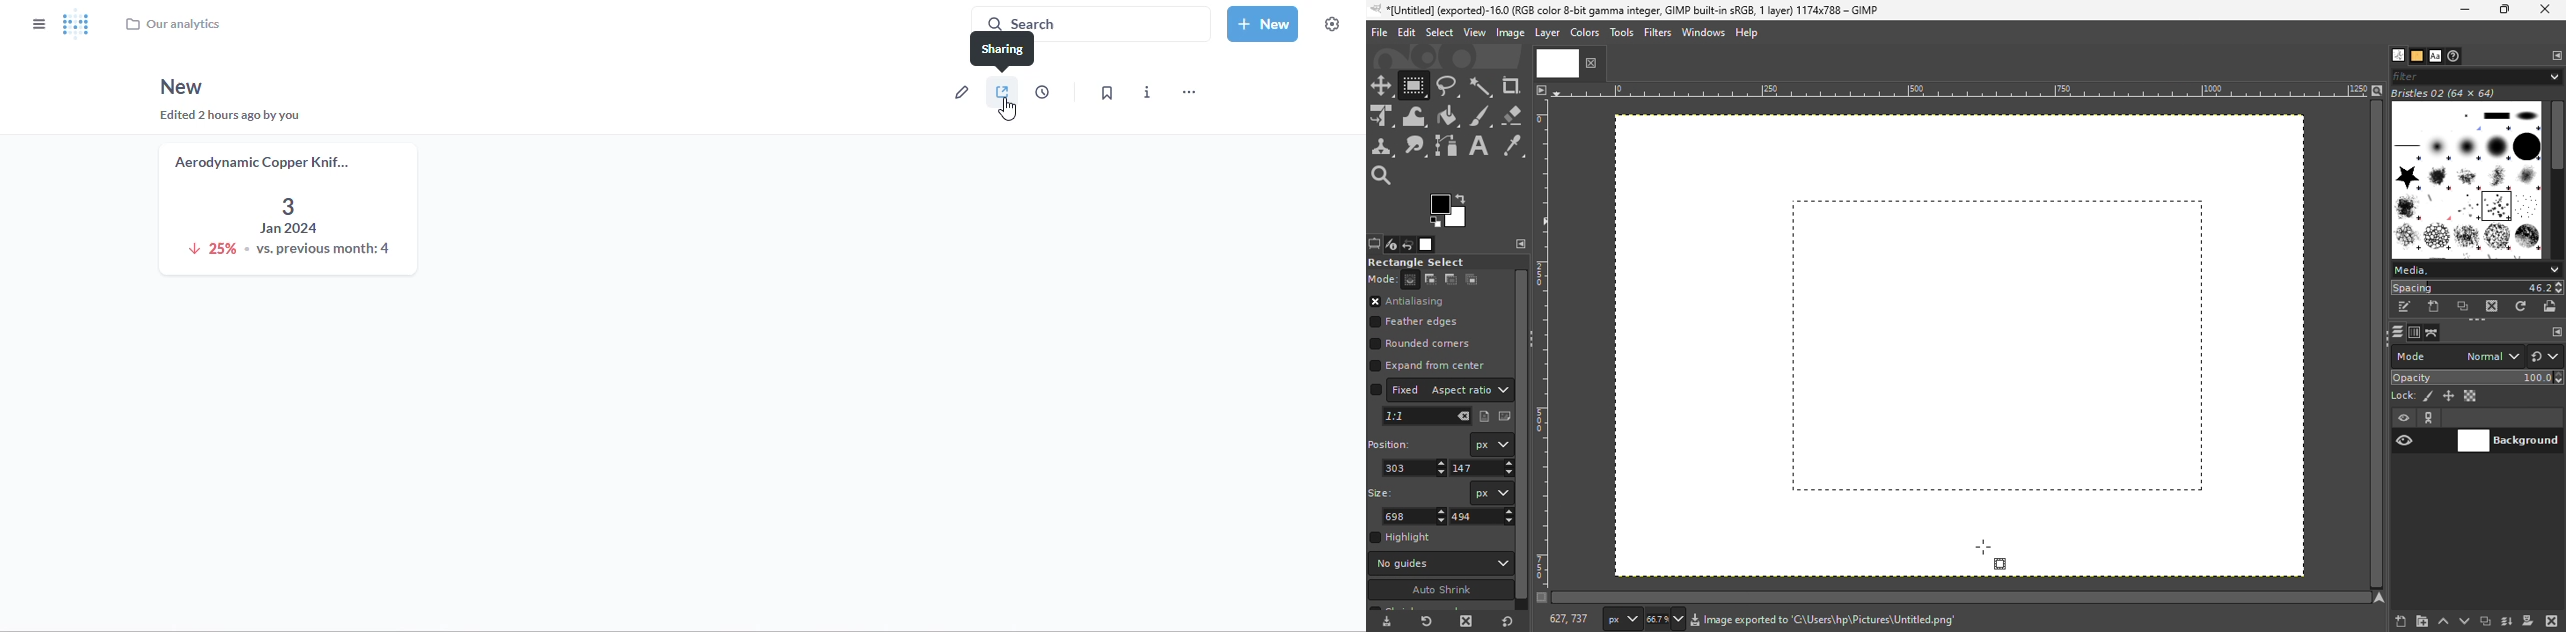 The width and height of the screenshot is (2576, 644). What do you see at coordinates (2397, 332) in the screenshot?
I see `Layers` at bounding box center [2397, 332].